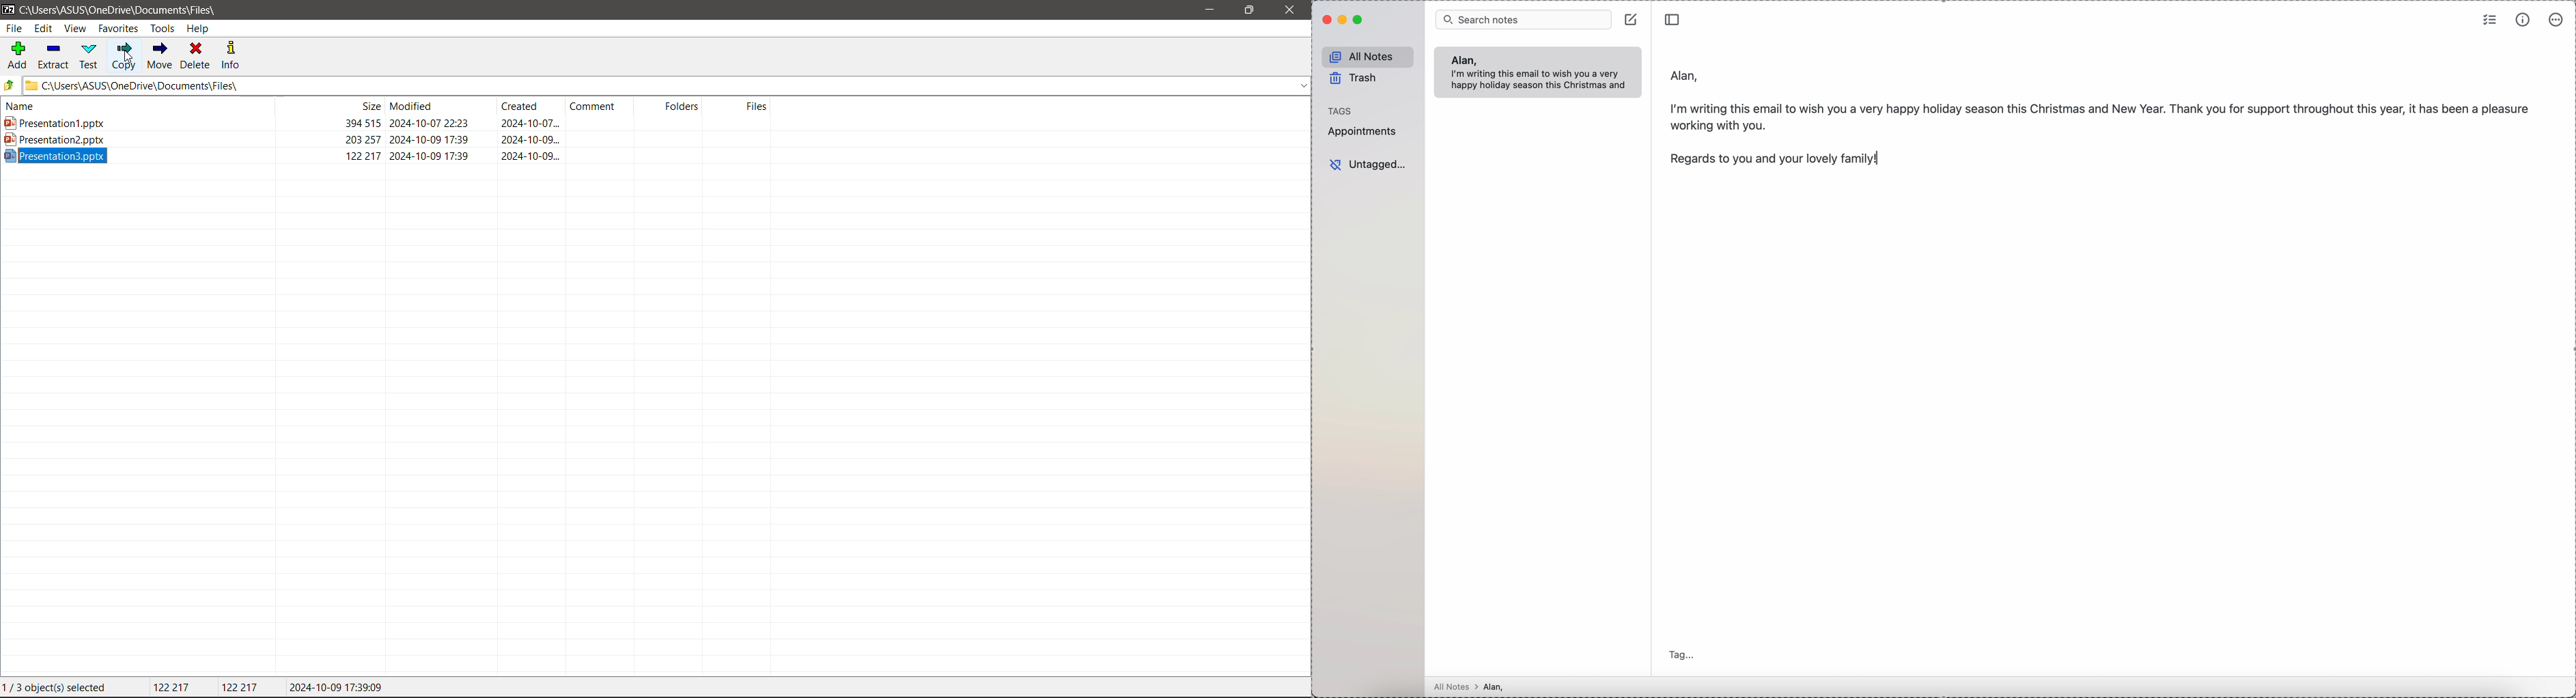 This screenshot has height=700, width=2576. Describe the element at coordinates (197, 56) in the screenshot. I see `Delete` at that location.